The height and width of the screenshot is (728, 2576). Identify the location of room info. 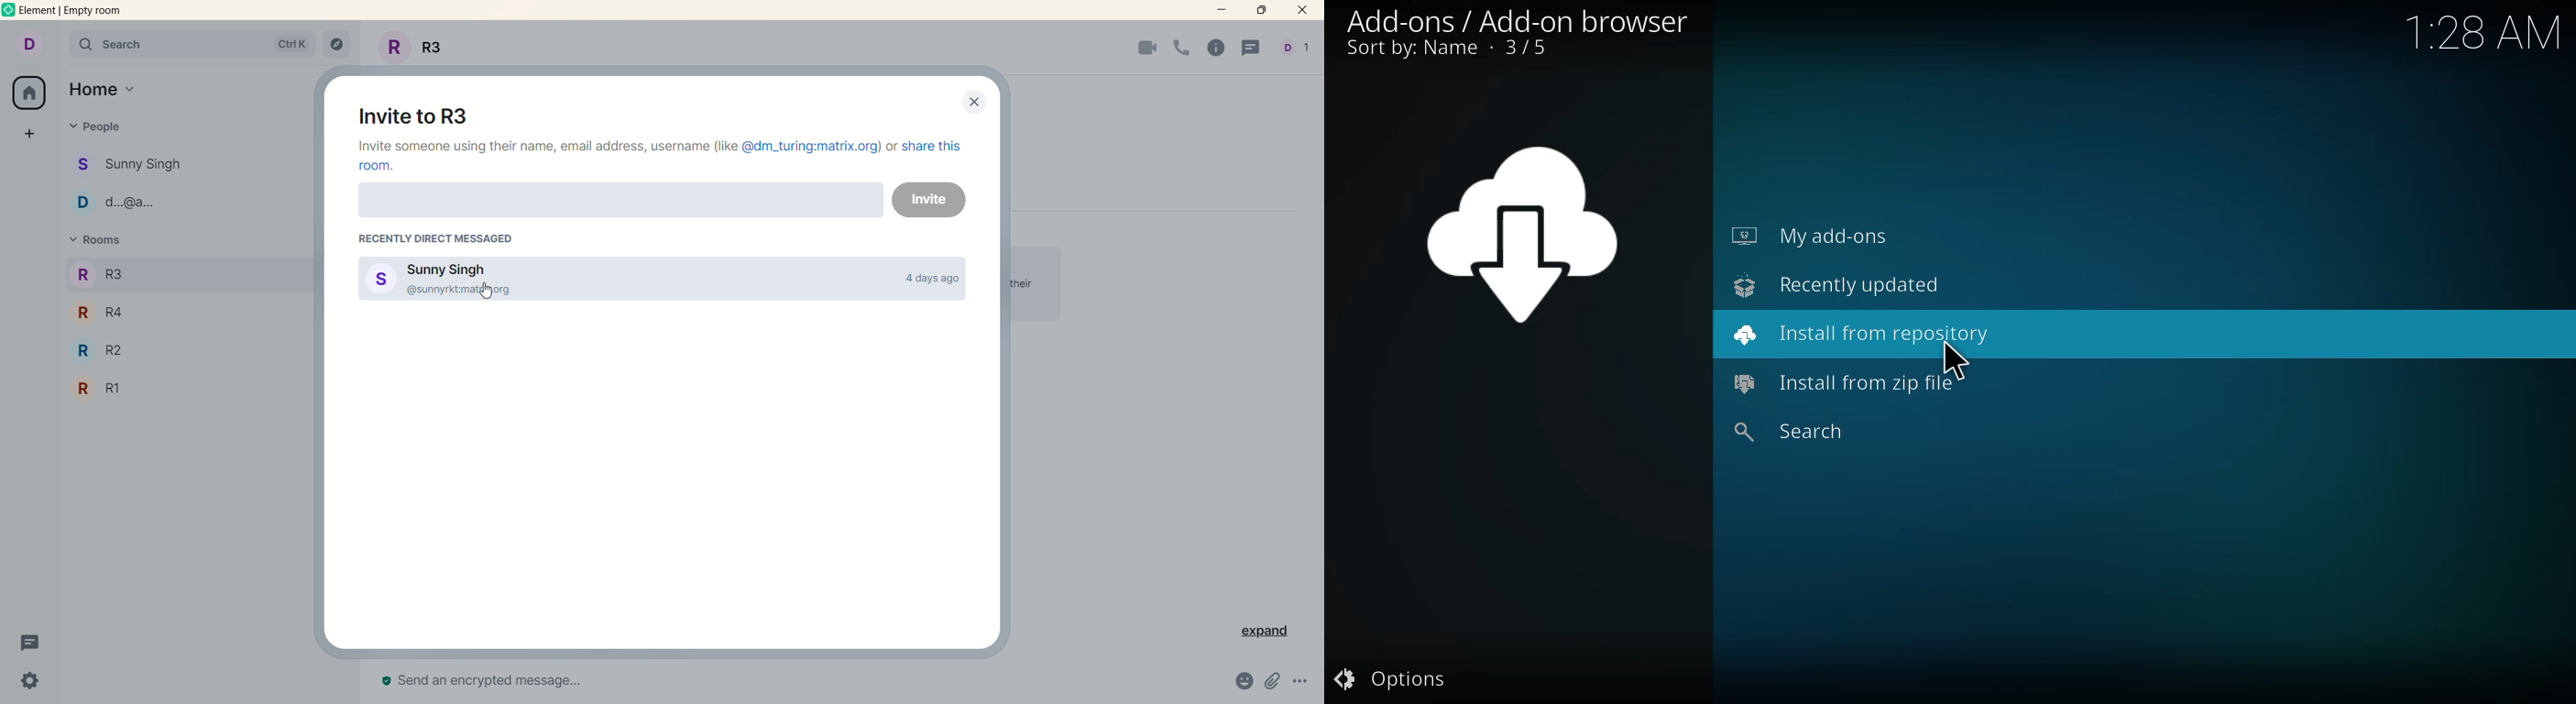
(1216, 49).